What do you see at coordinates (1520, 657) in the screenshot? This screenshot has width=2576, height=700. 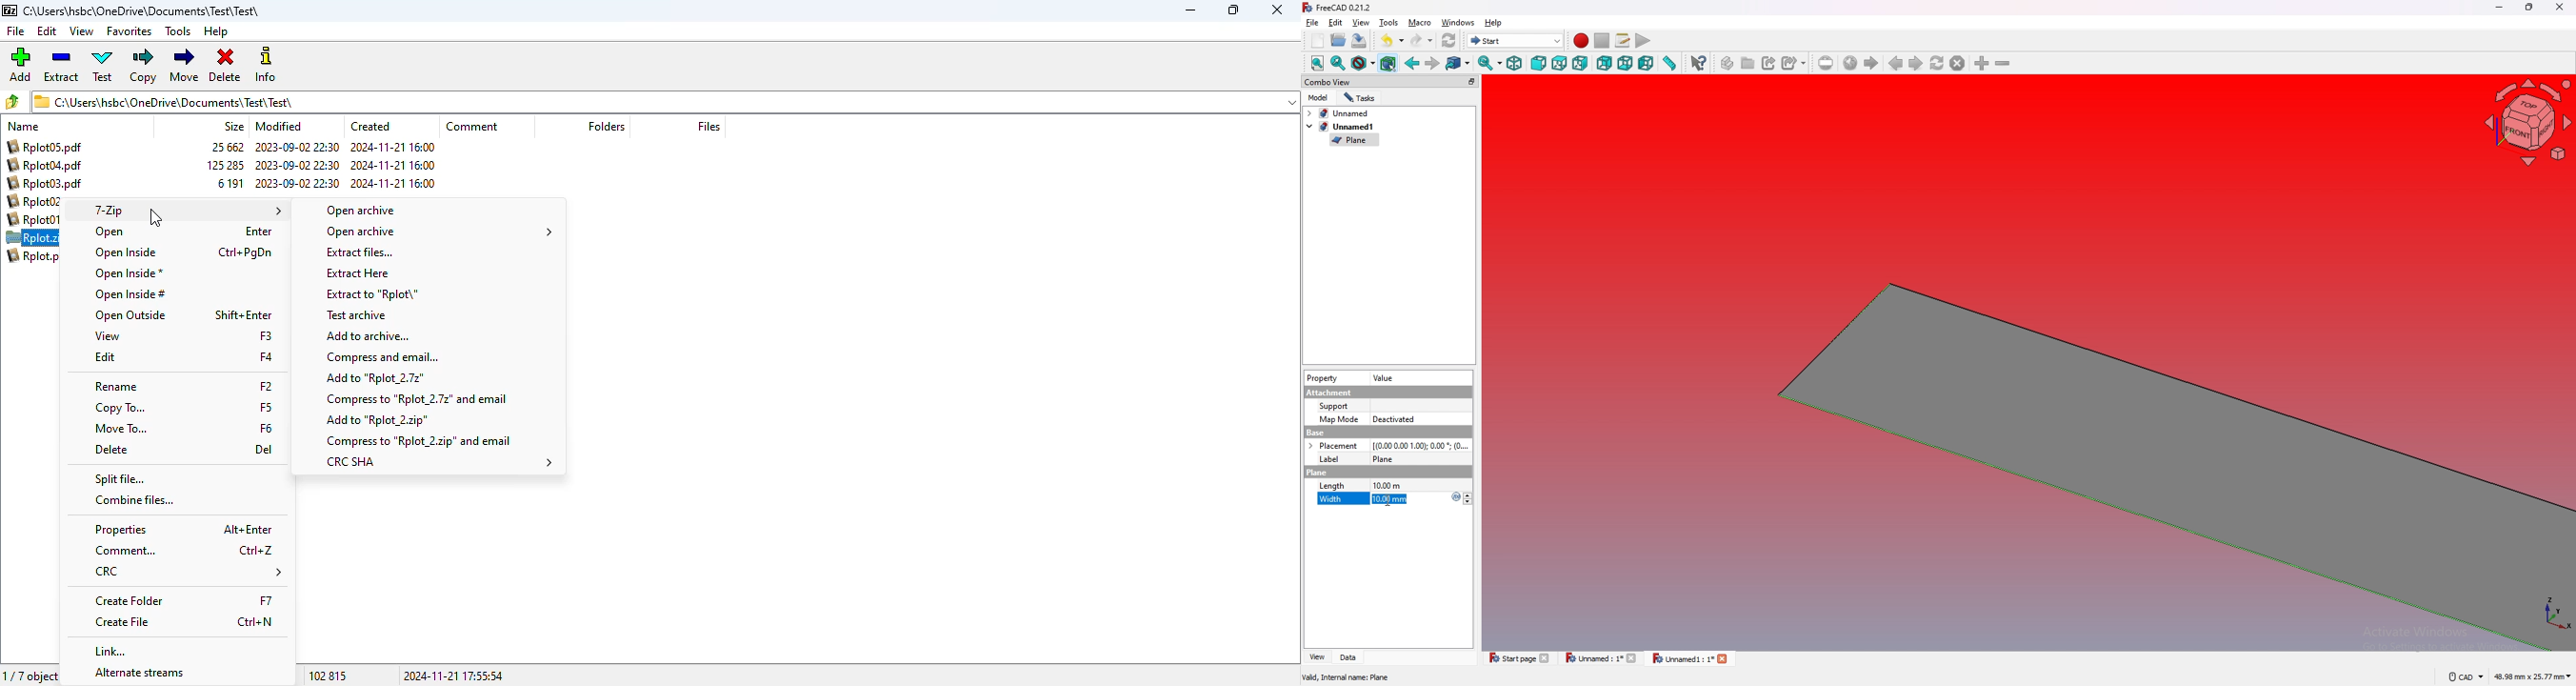 I see `start page` at bounding box center [1520, 657].